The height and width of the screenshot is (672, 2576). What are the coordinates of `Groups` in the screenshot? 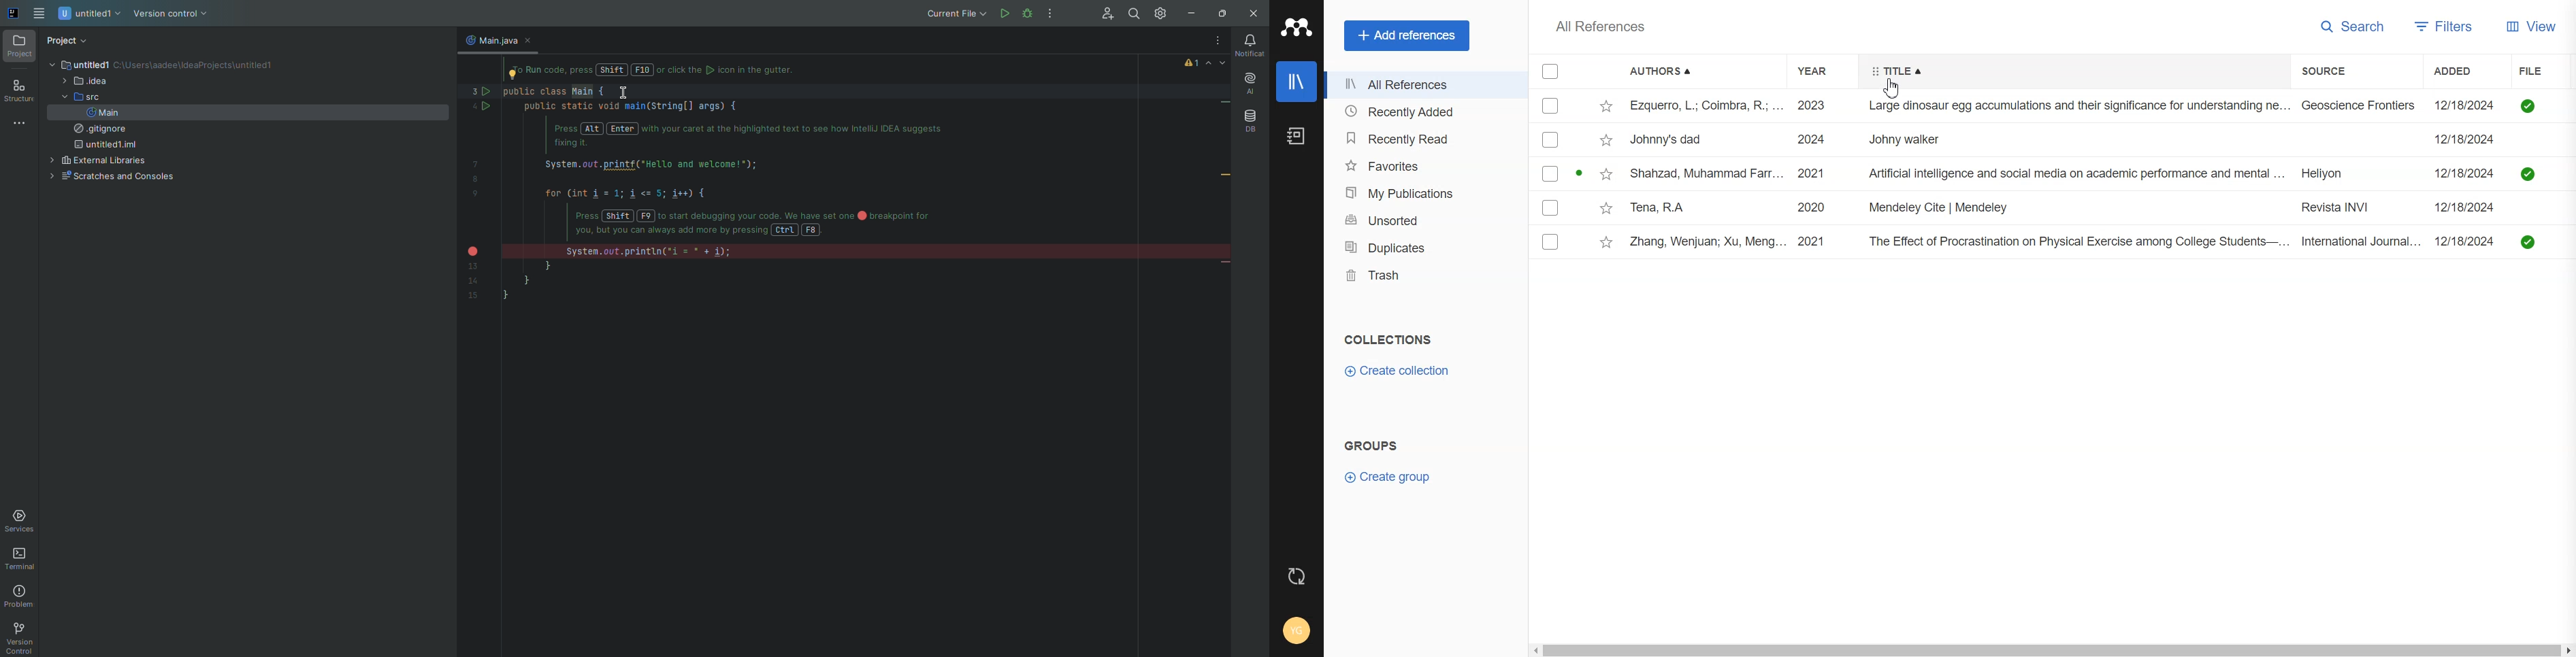 It's located at (1373, 445).